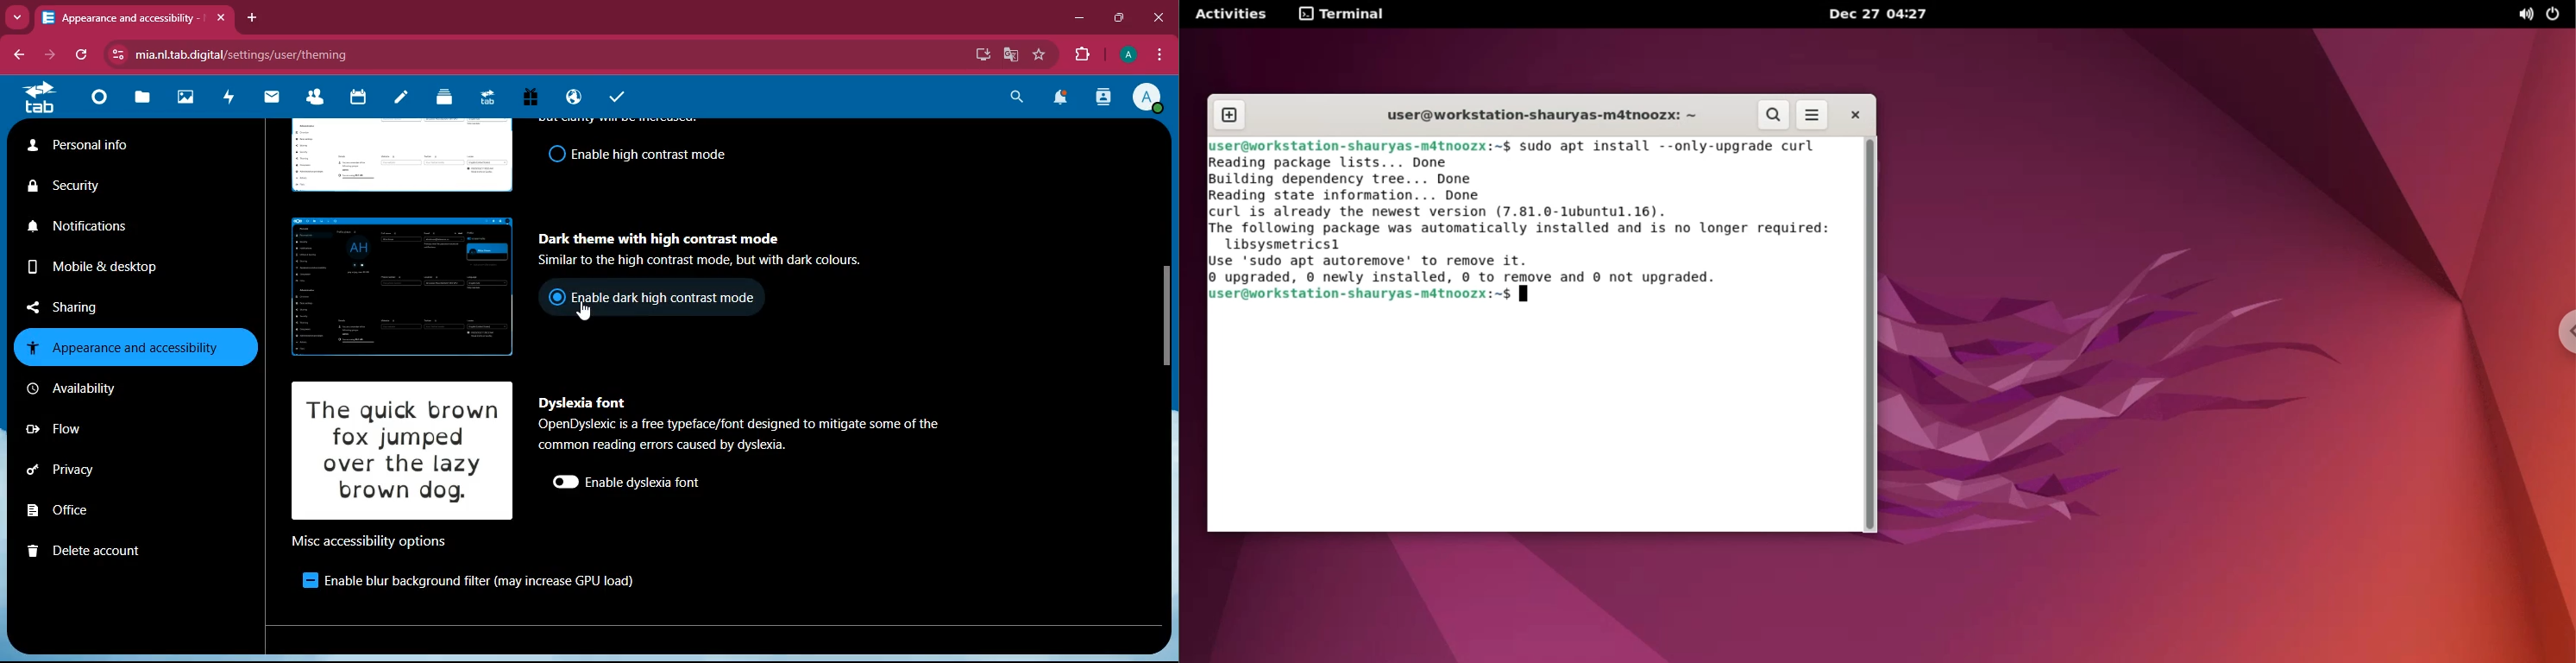 Image resolution: width=2576 pixels, height=672 pixels. I want to click on power option, so click(2560, 15).